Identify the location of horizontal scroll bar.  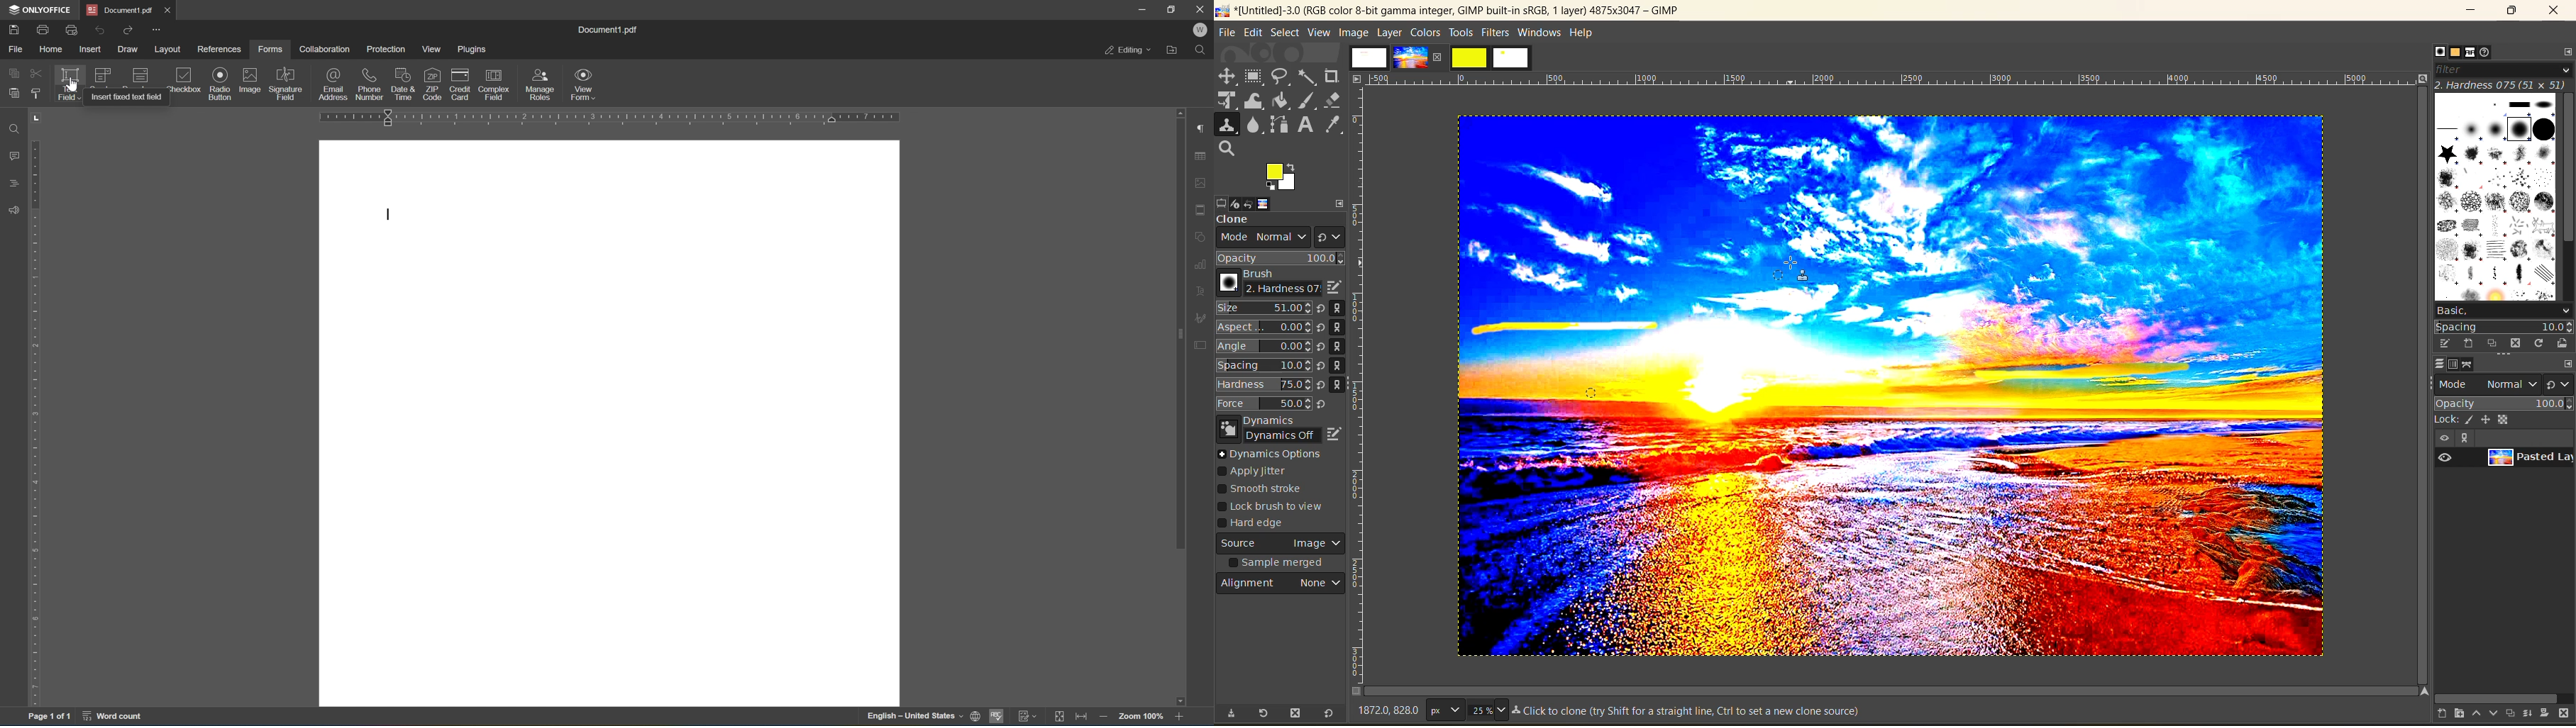
(2496, 696).